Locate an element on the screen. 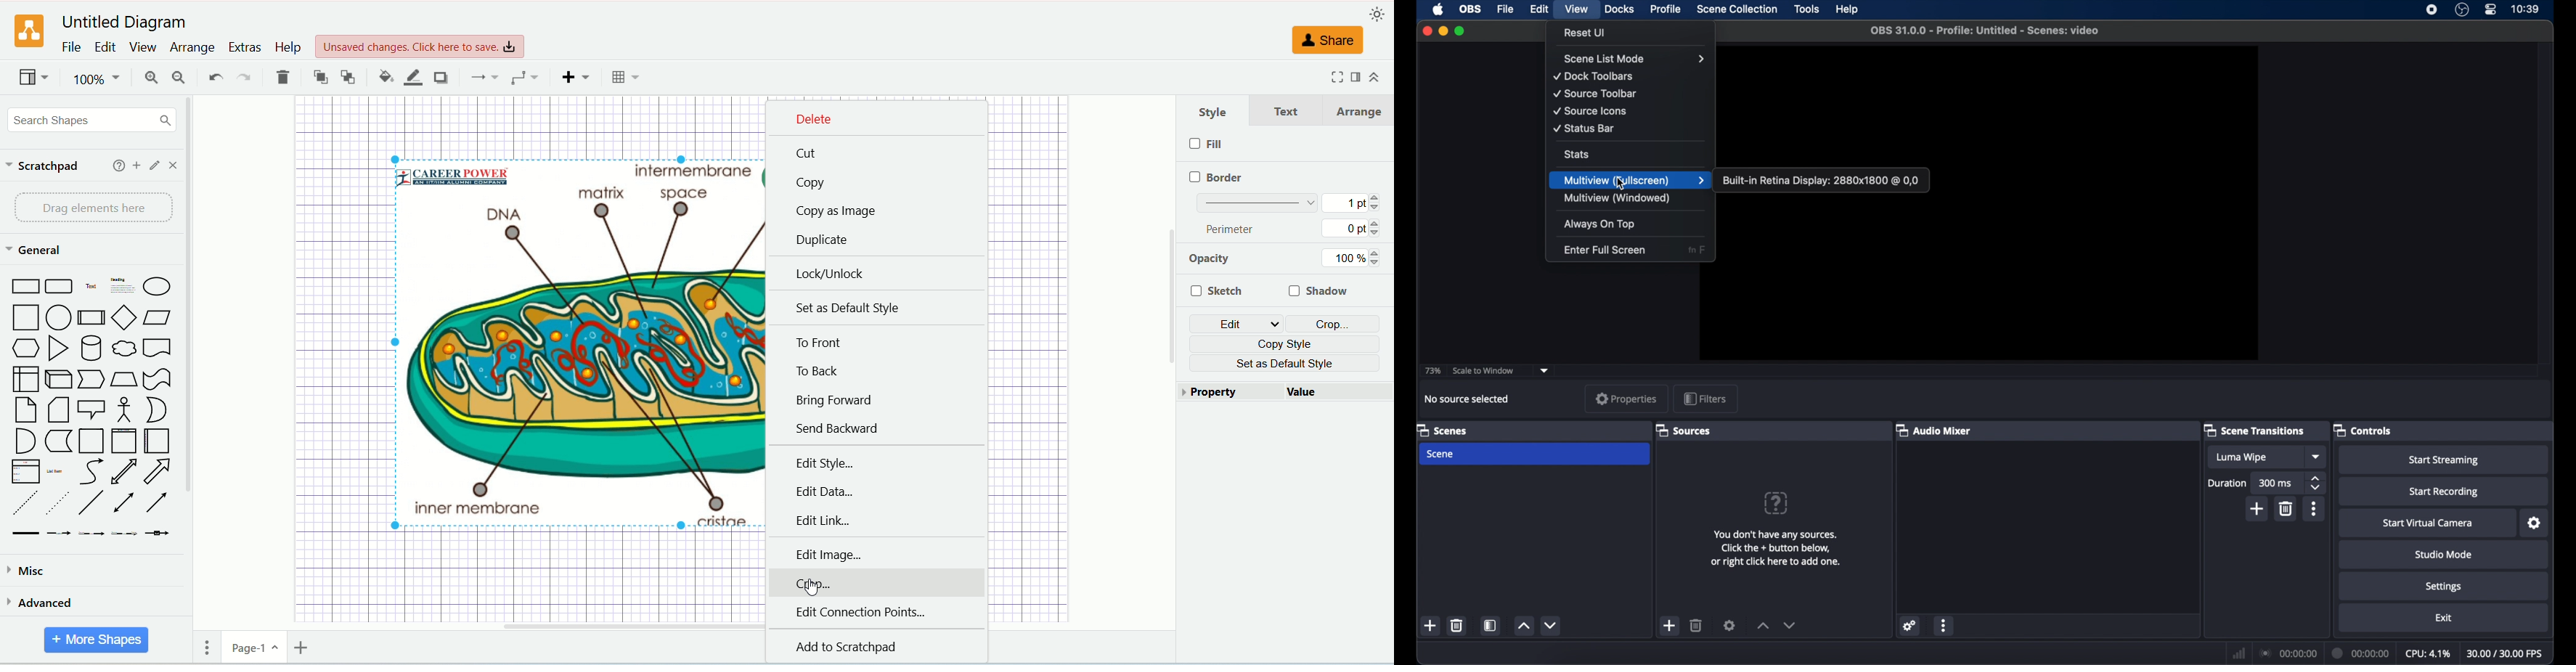  Ellipse is located at coordinates (158, 287).